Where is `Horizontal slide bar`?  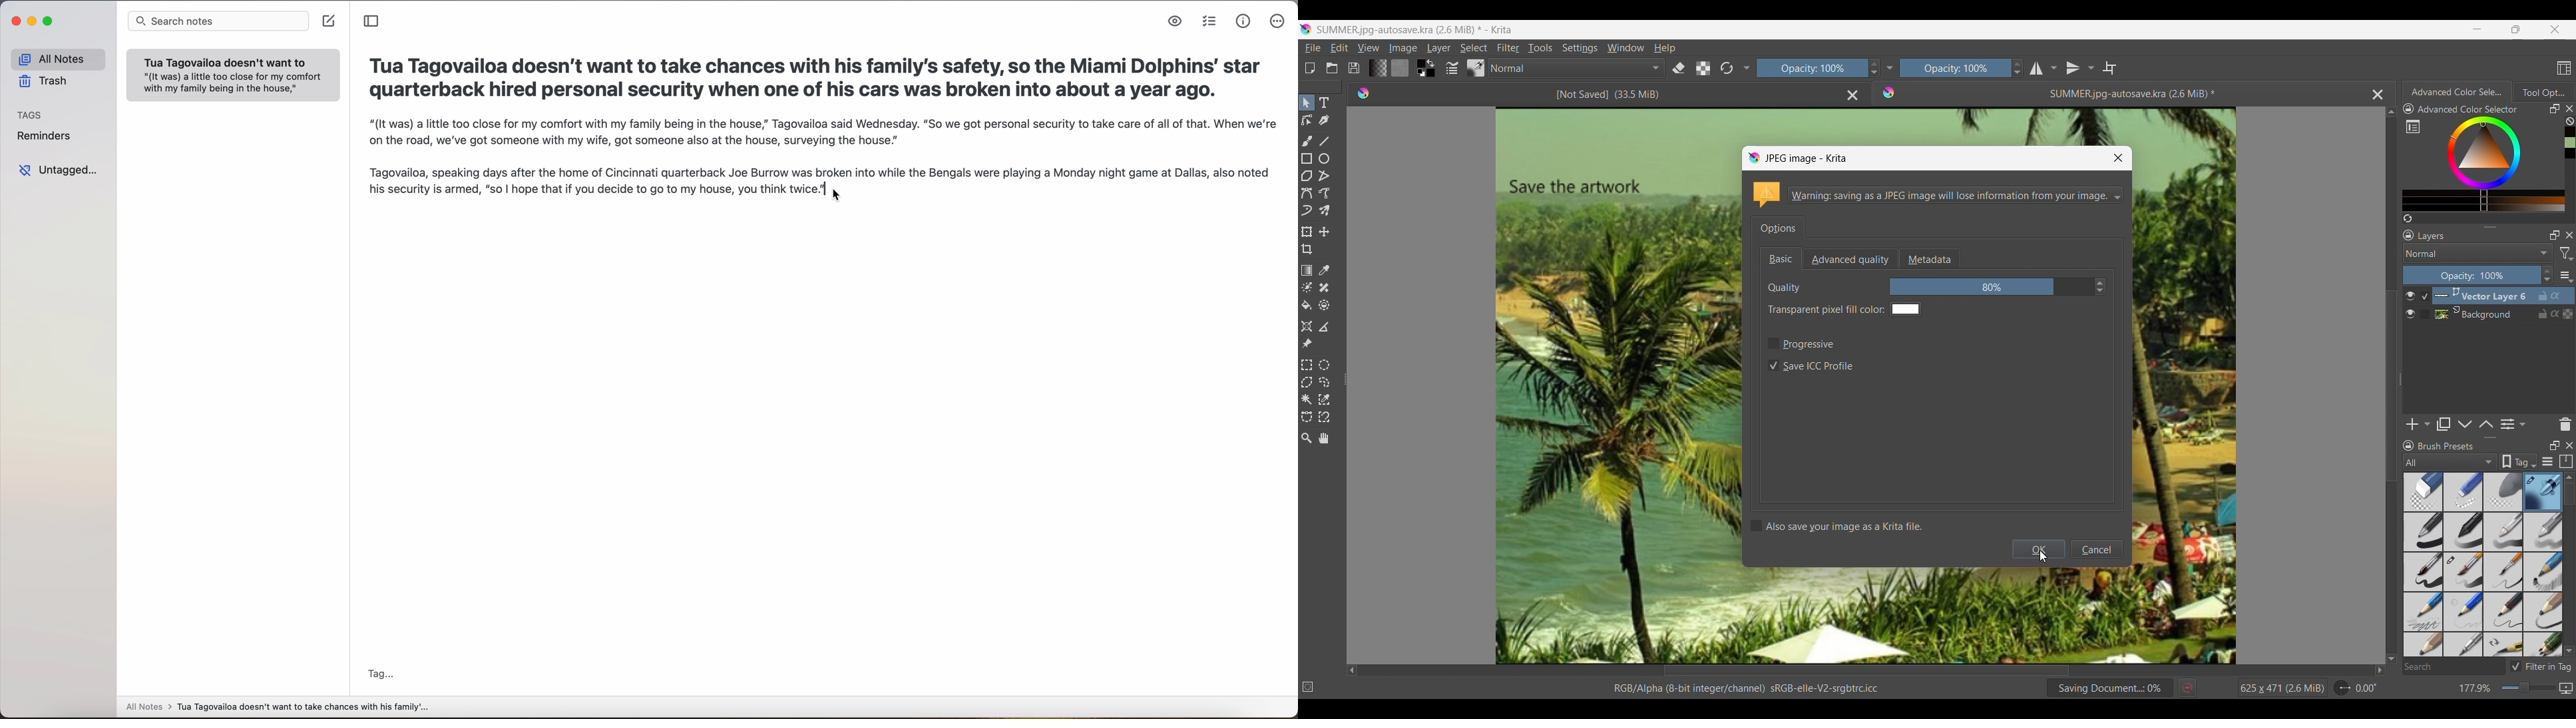
Horizontal slide bar is located at coordinates (1866, 672).